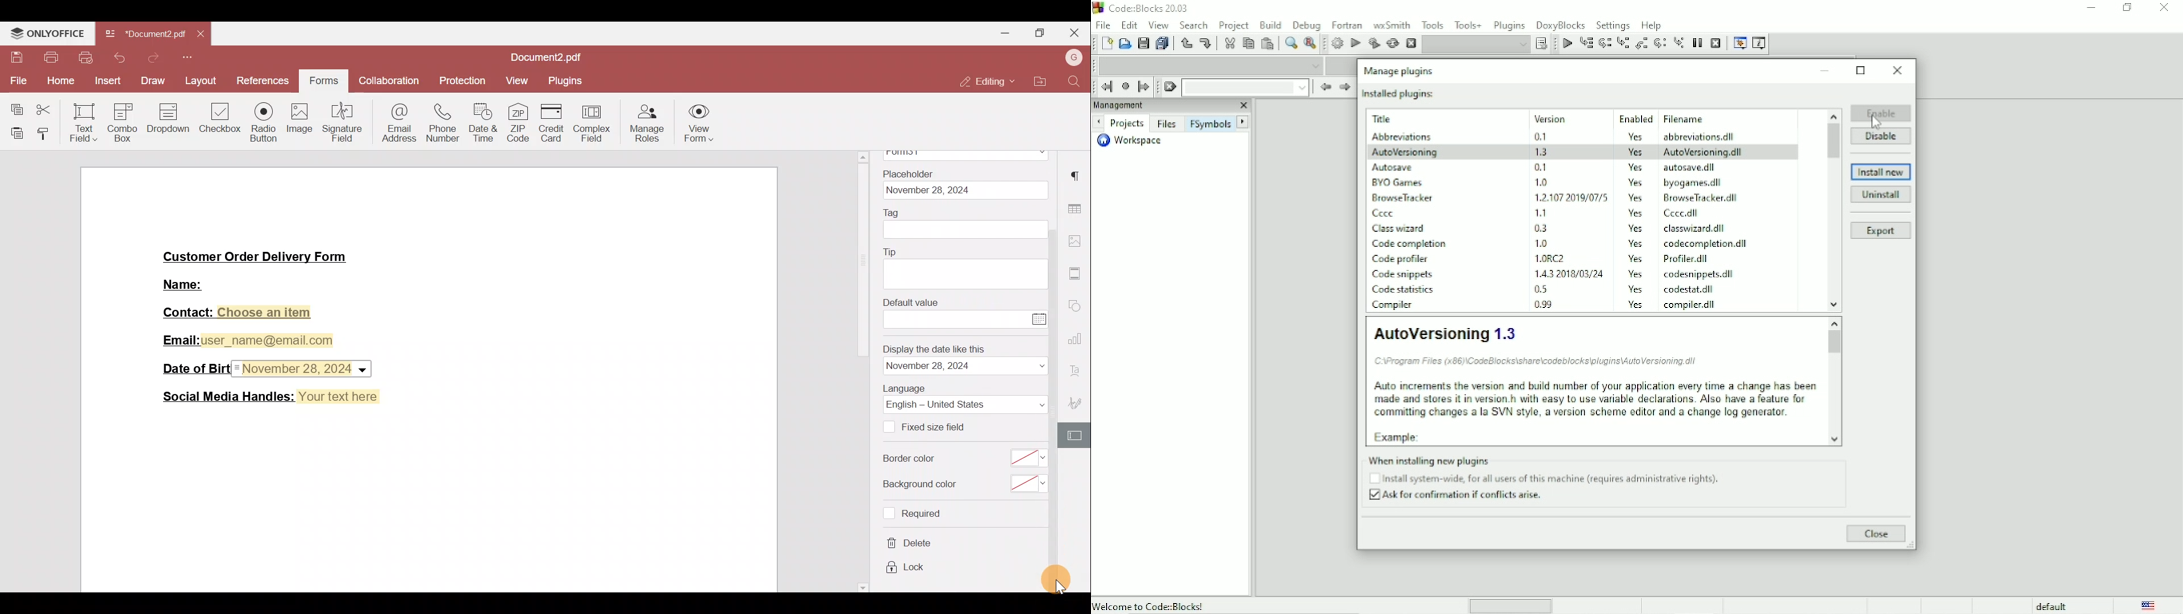 This screenshot has height=616, width=2184. I want to click on Files, so click(1168, 123).